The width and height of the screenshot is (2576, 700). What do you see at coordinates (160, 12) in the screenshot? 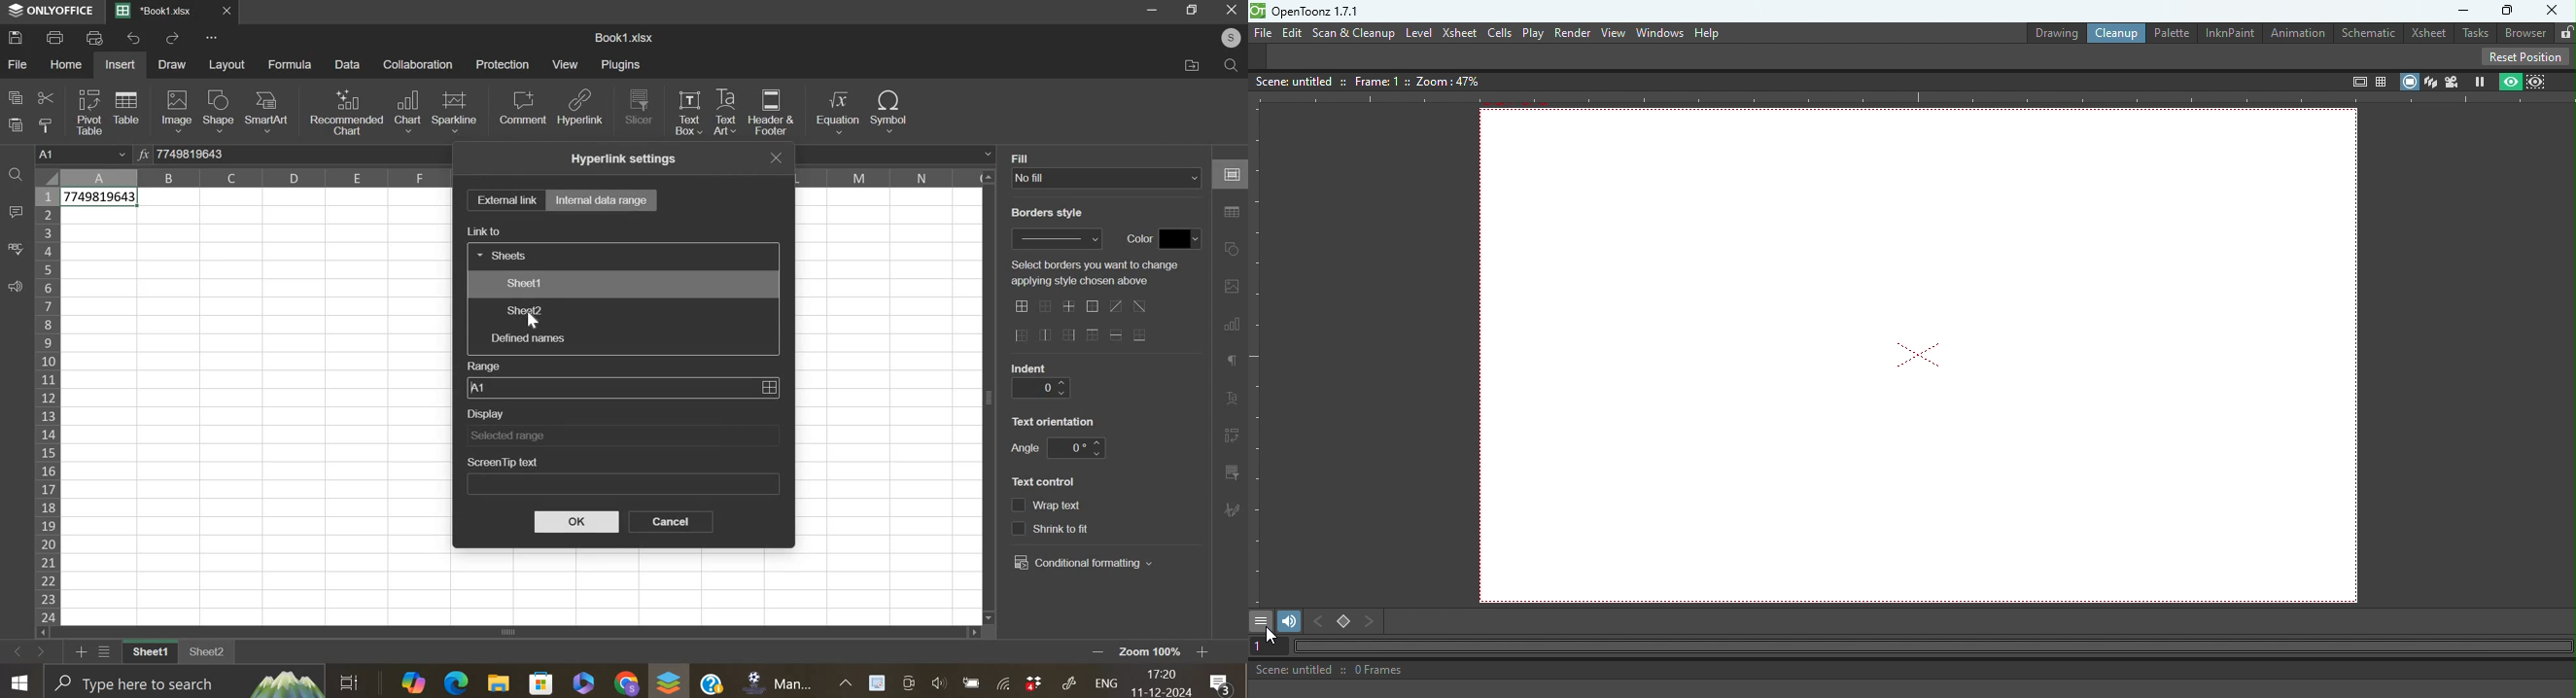
I see `current sheets` at bounding box center [160, 12].